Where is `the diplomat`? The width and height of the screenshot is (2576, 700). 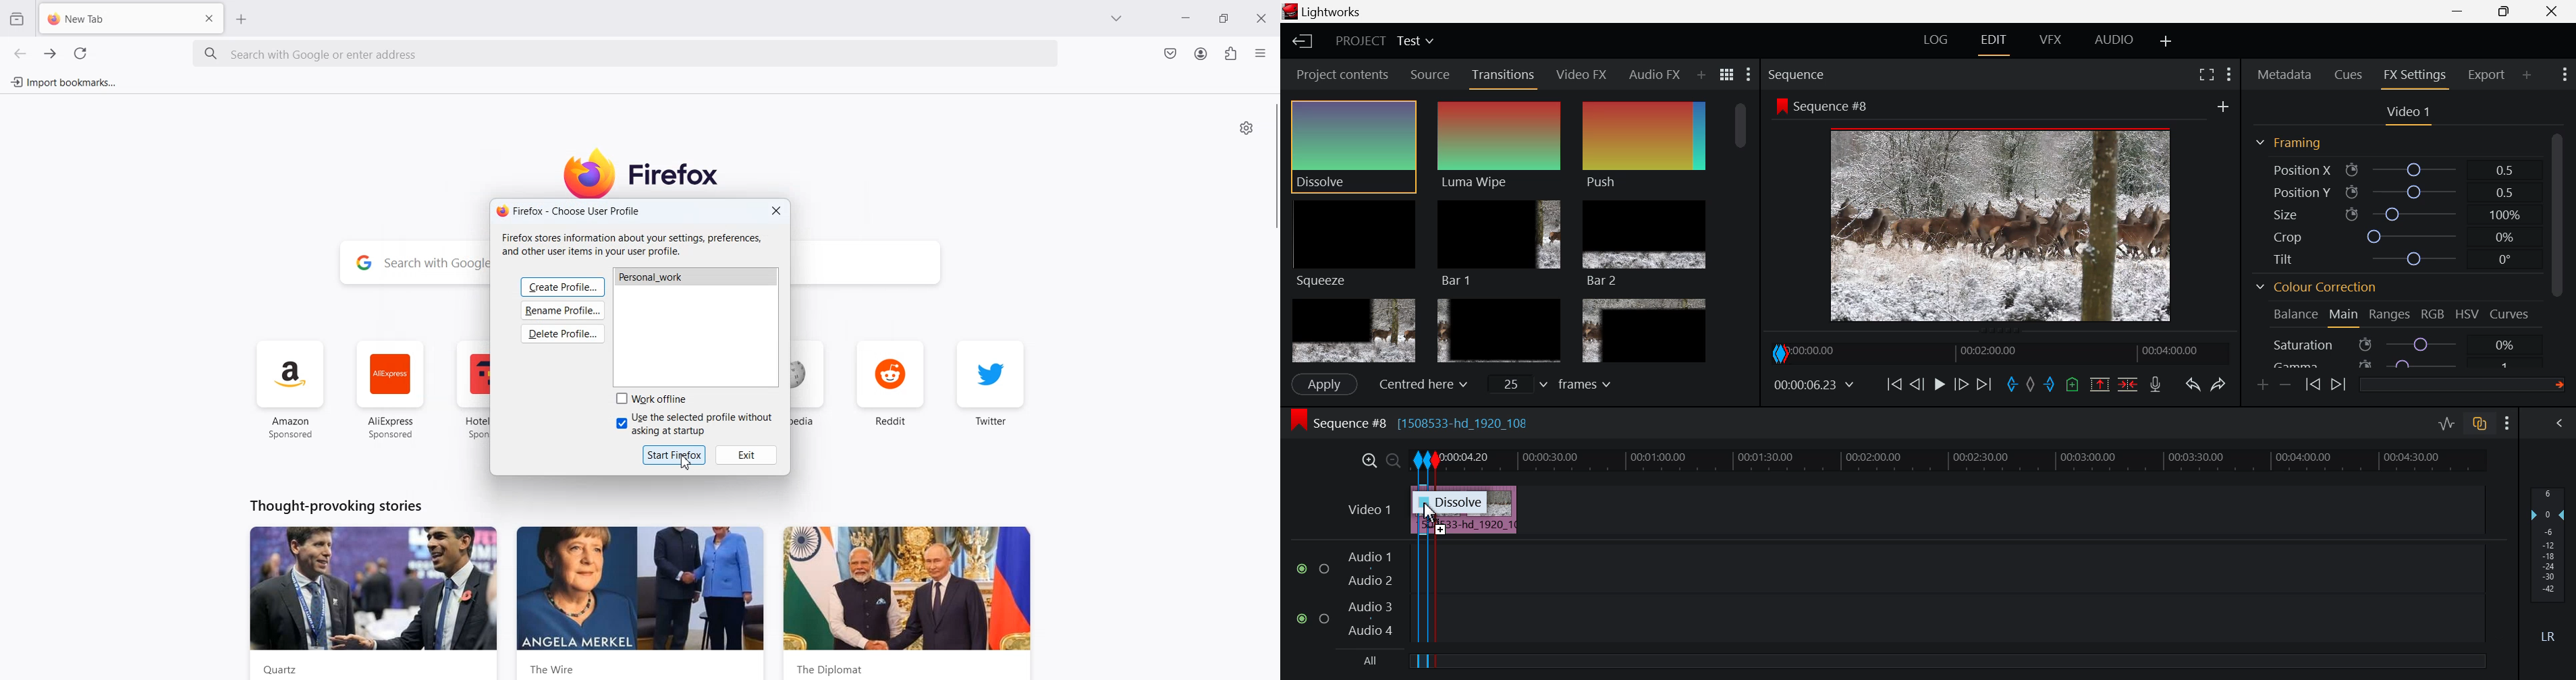
the diplomat is located at coordinates (907, 603).